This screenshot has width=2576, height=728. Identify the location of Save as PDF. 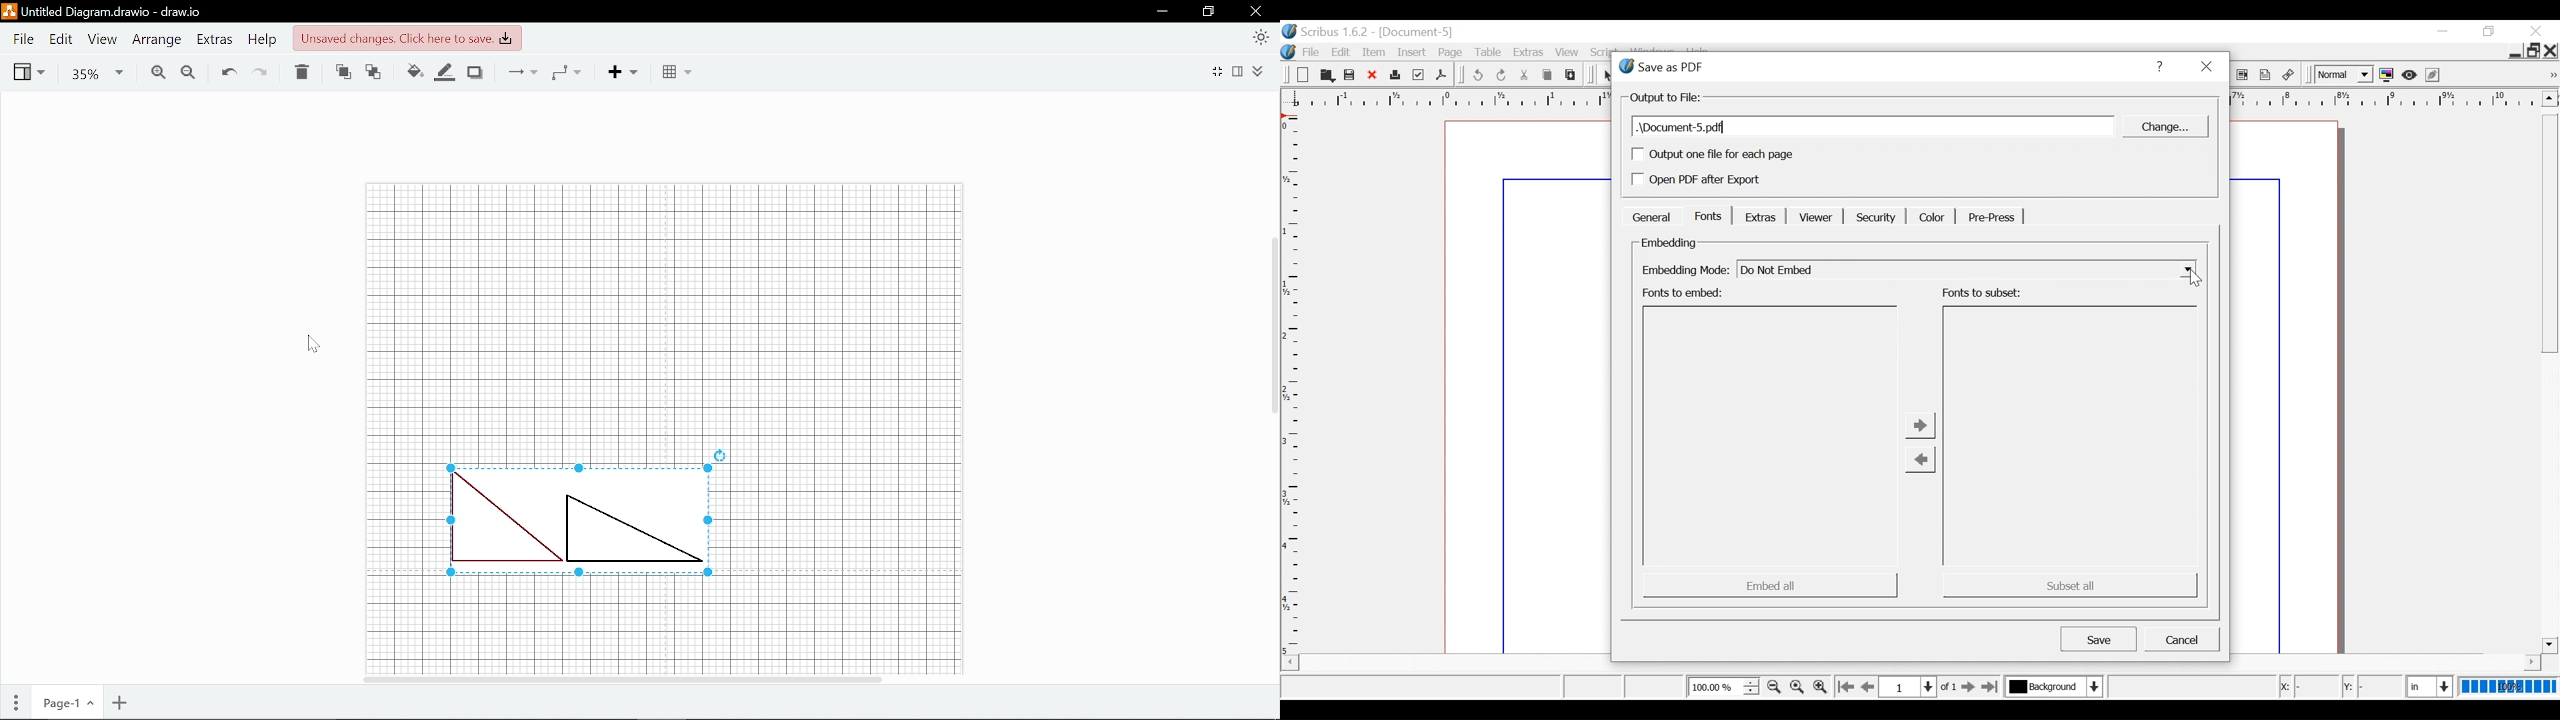
(1869, 66).